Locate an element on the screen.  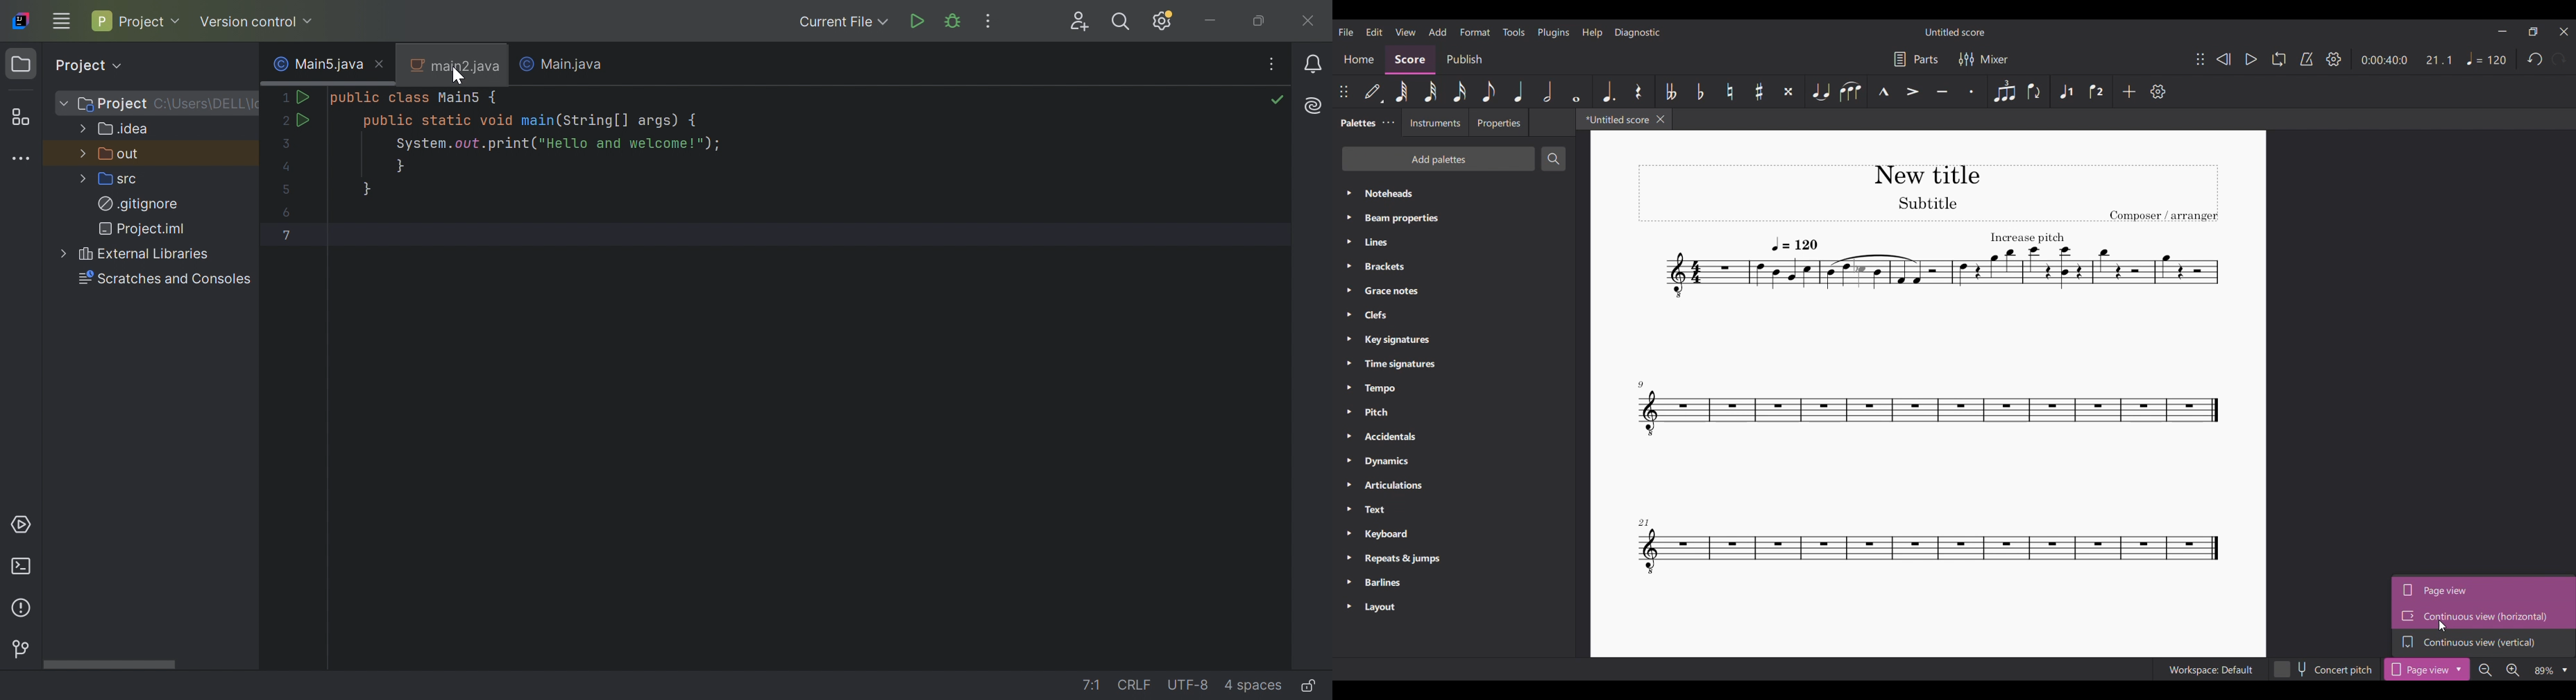
Toggle double flat is located at coordinates (1669, 91).